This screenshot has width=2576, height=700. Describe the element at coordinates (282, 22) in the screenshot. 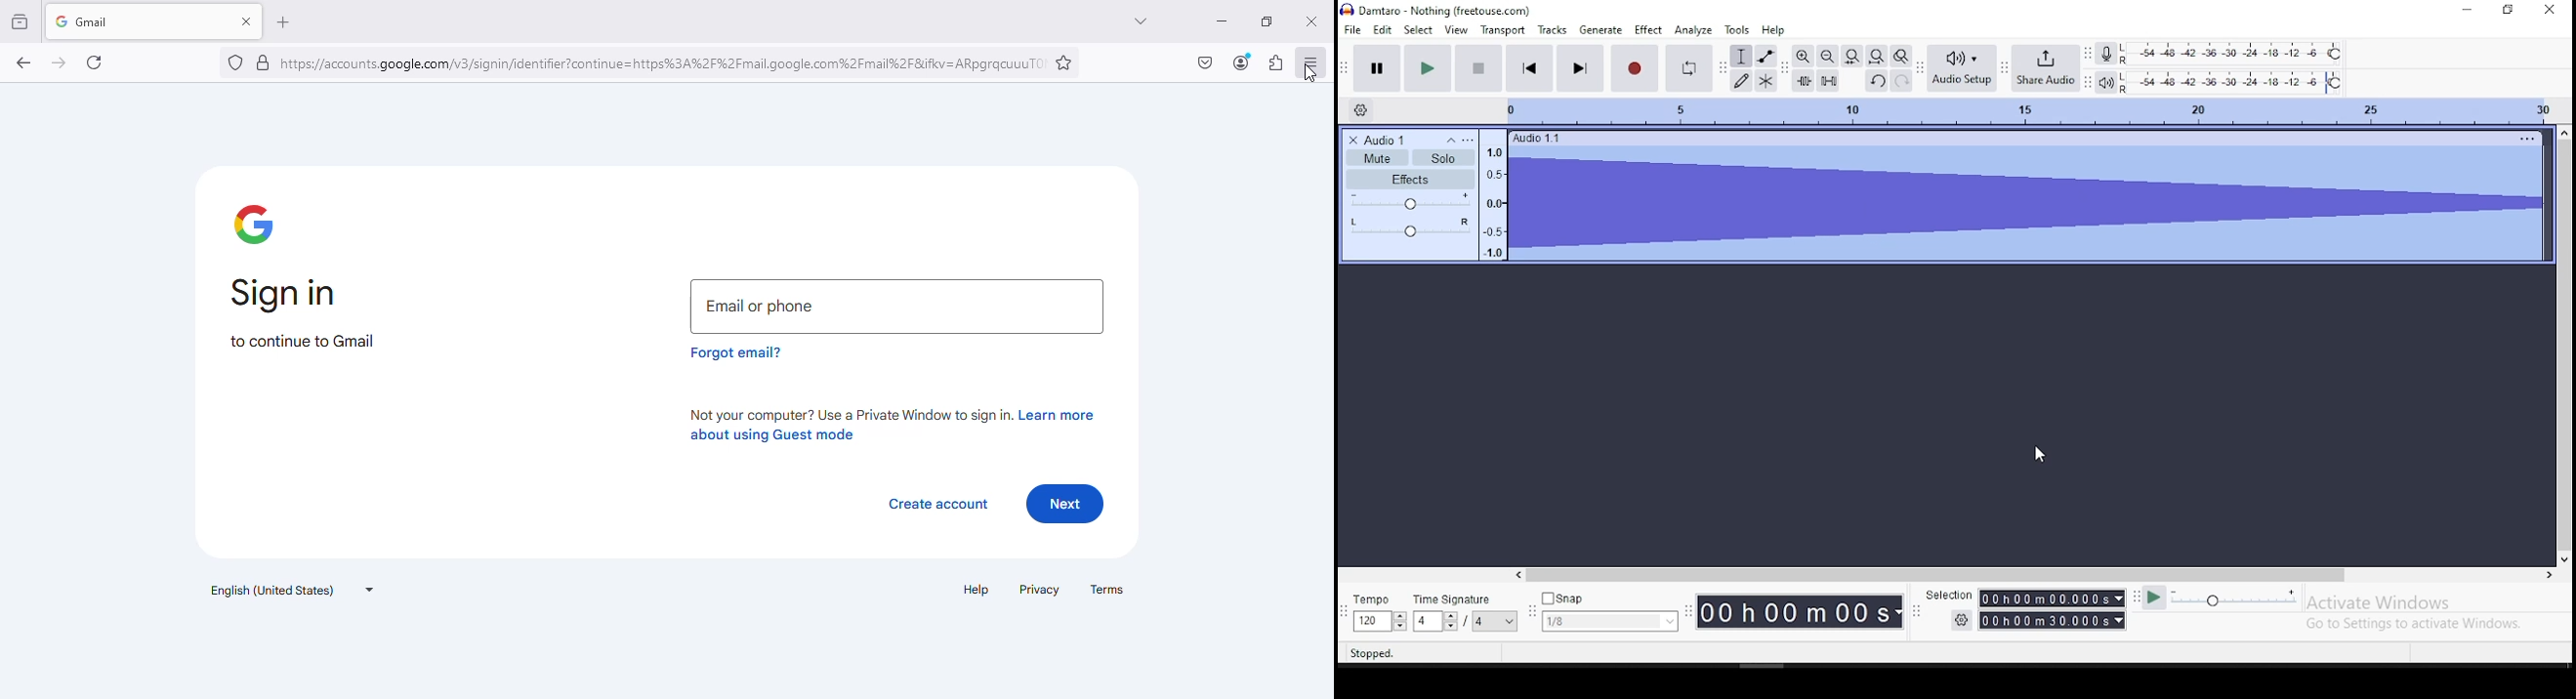

I see `open a new tab` at that location.